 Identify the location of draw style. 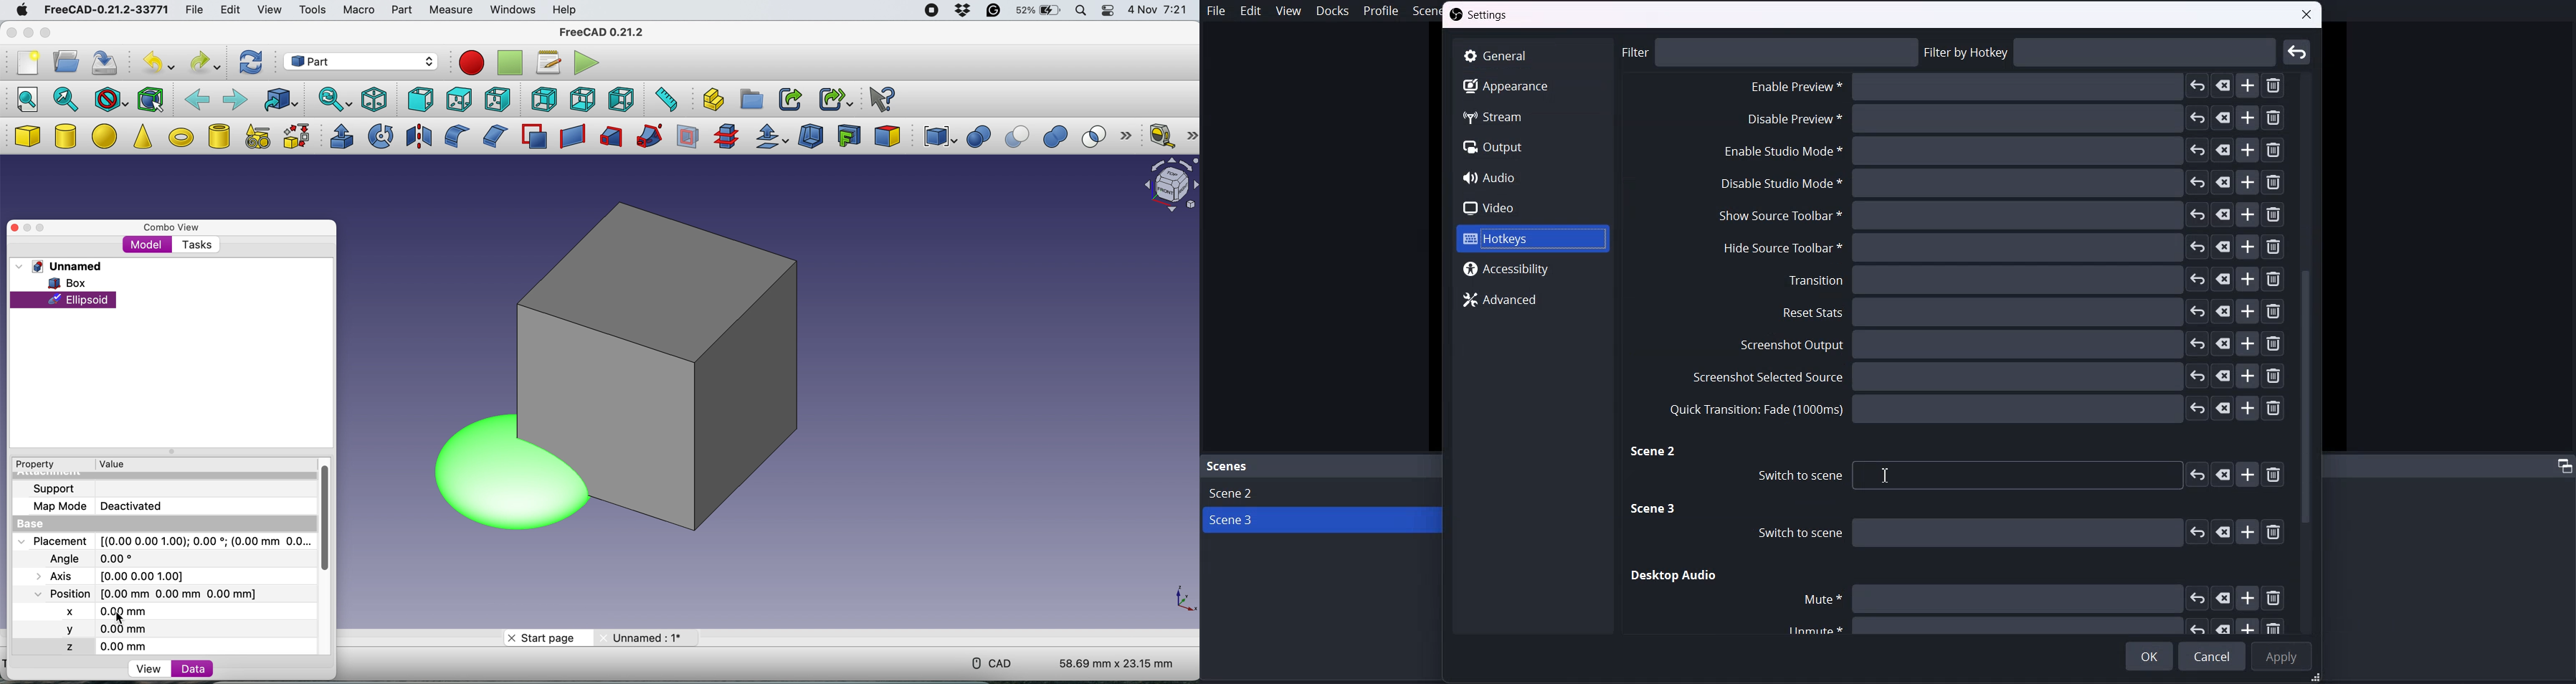
(111, 100).